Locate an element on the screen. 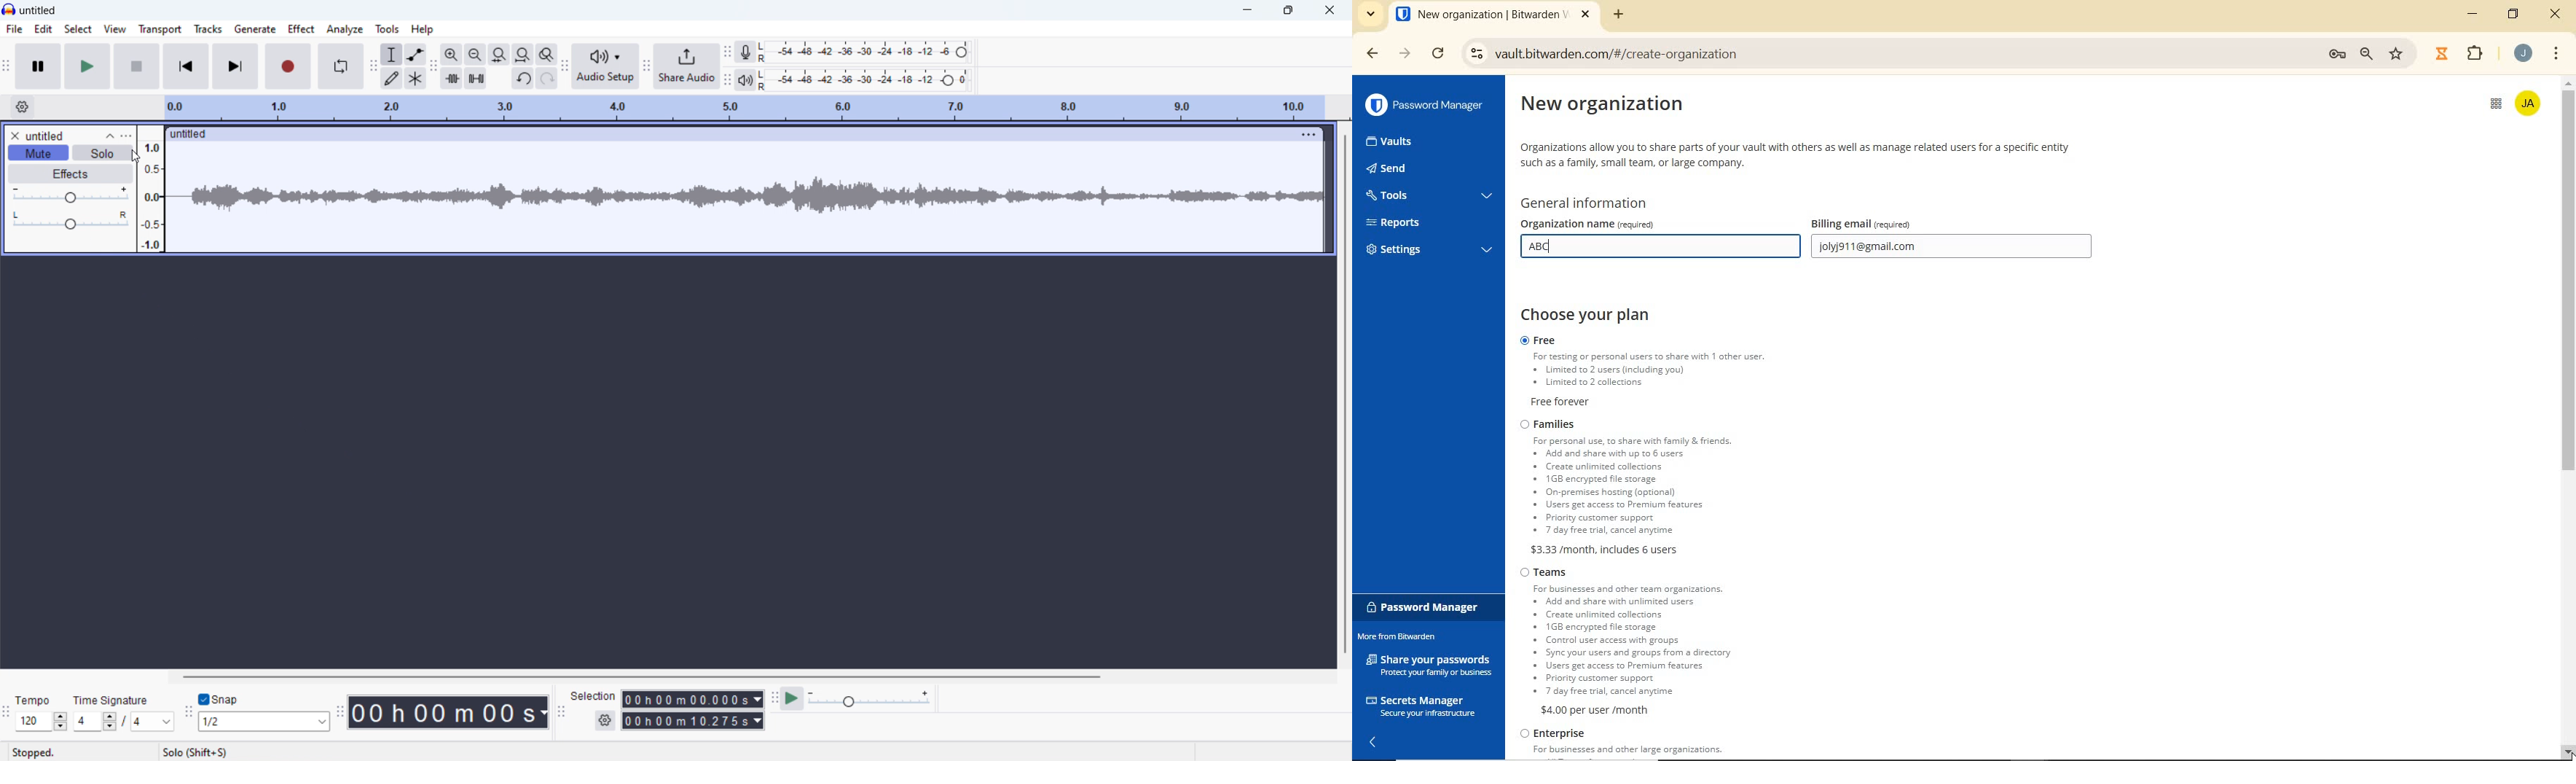  more info about organization is located at coordinates (1798, 155).